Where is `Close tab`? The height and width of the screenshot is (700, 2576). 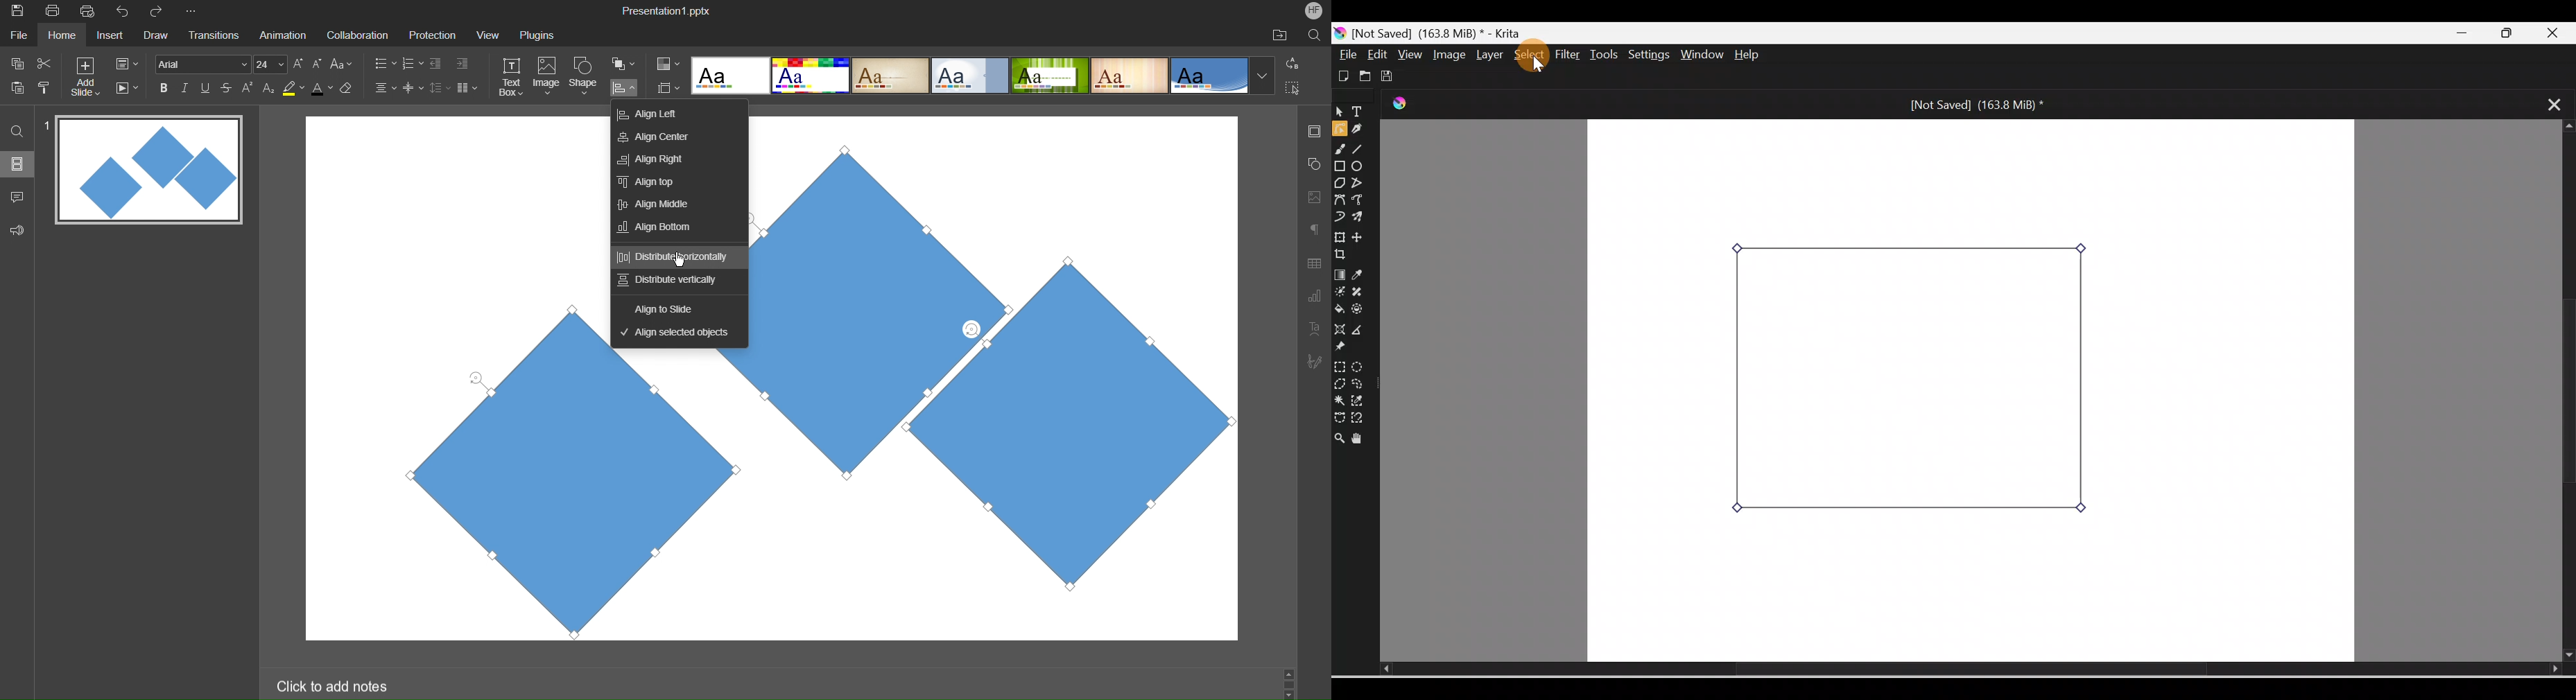 Close tab is located at coordinates (2548, 103).